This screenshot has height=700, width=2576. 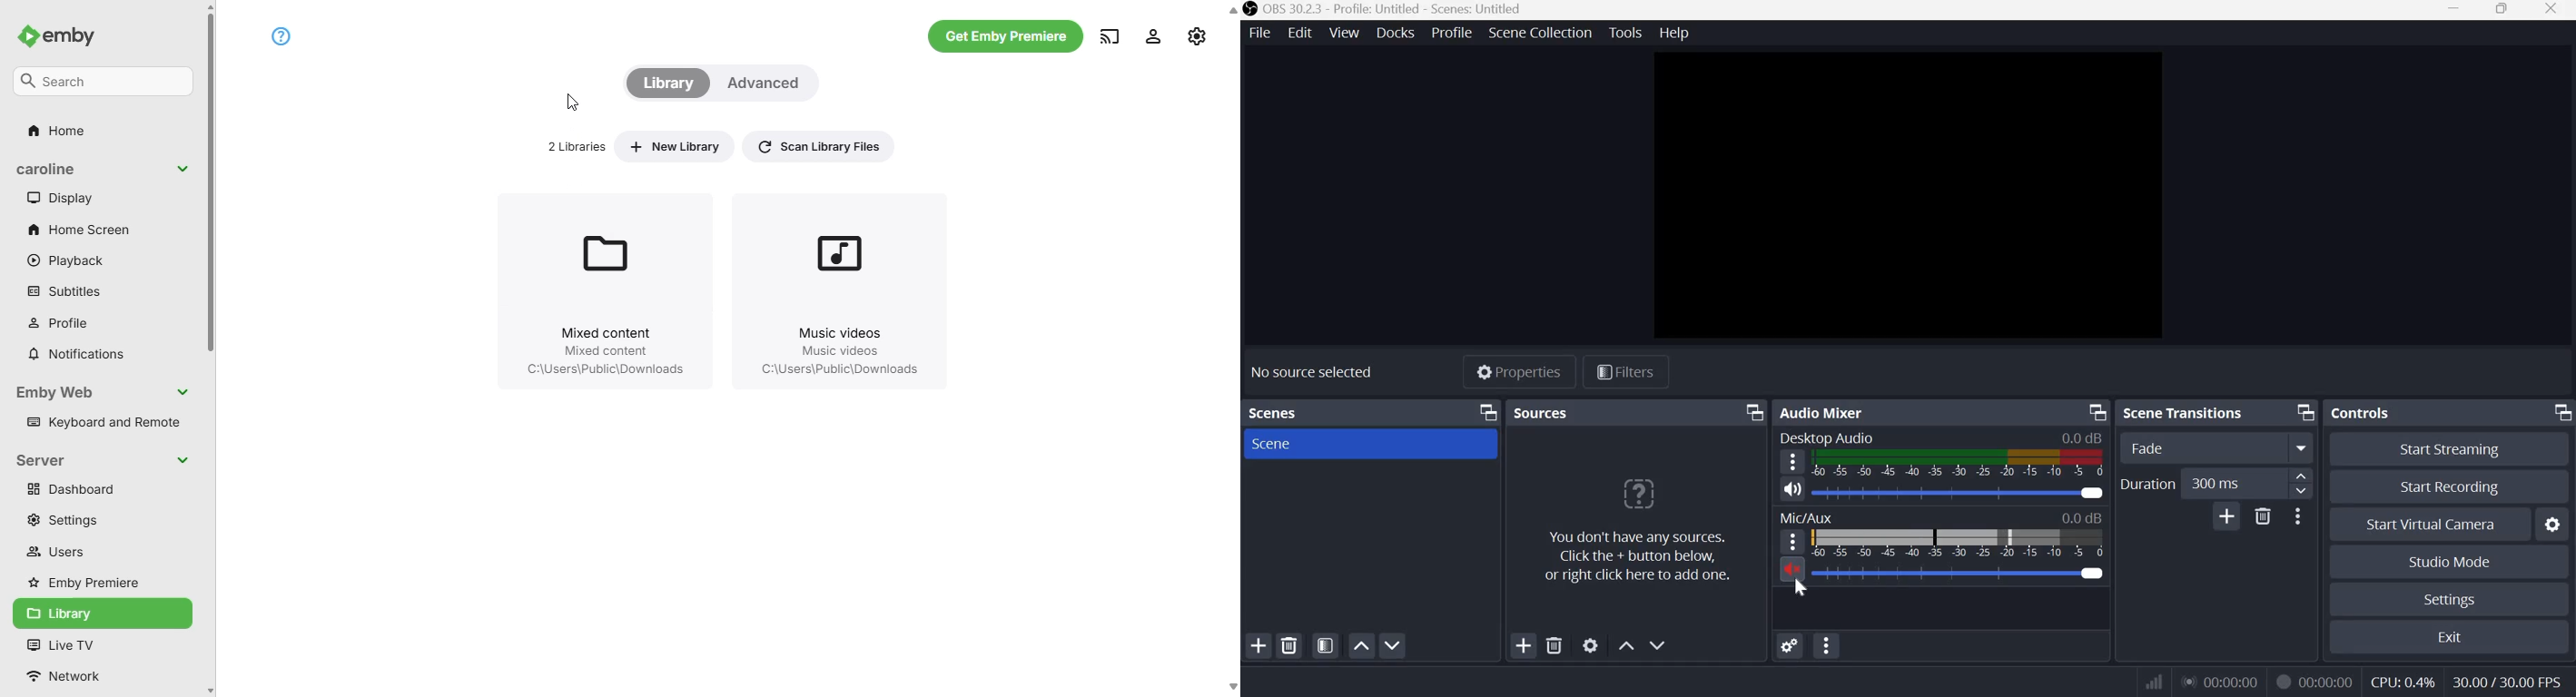 What do you see at coordinates (1794, 489) in the screenshot?
I see `Speaker icon` at bounding box center [1794, 489].